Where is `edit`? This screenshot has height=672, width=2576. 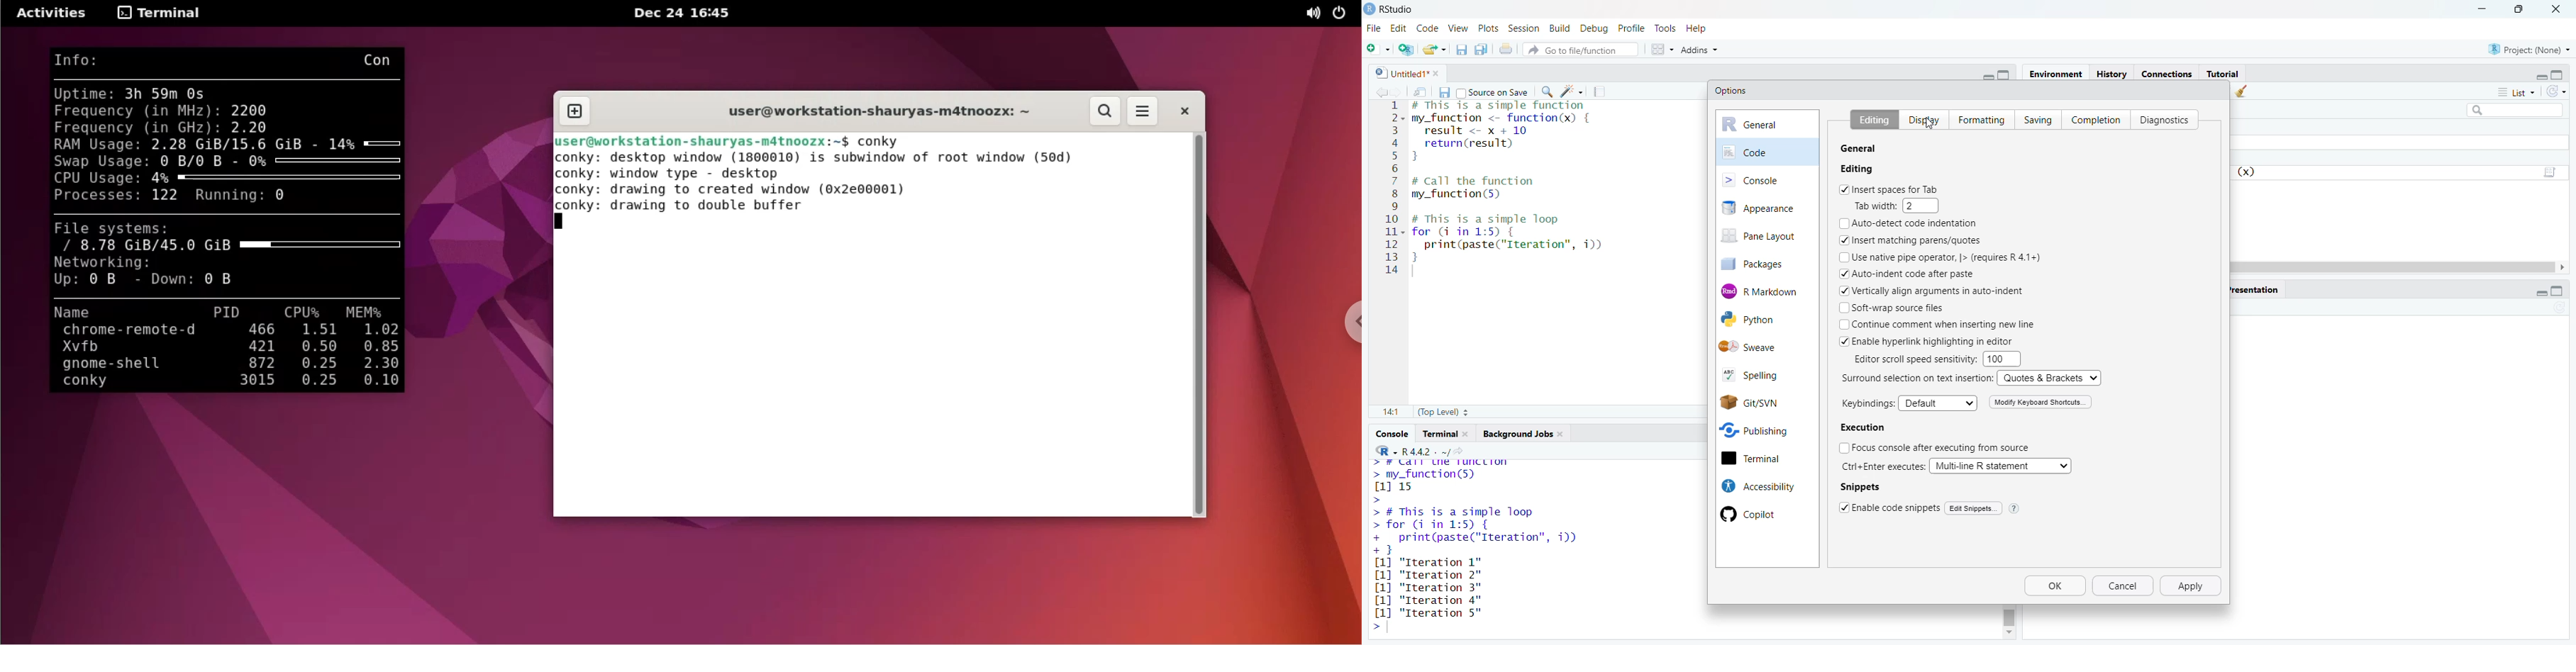
edit is located at coordinates (1399, 28).